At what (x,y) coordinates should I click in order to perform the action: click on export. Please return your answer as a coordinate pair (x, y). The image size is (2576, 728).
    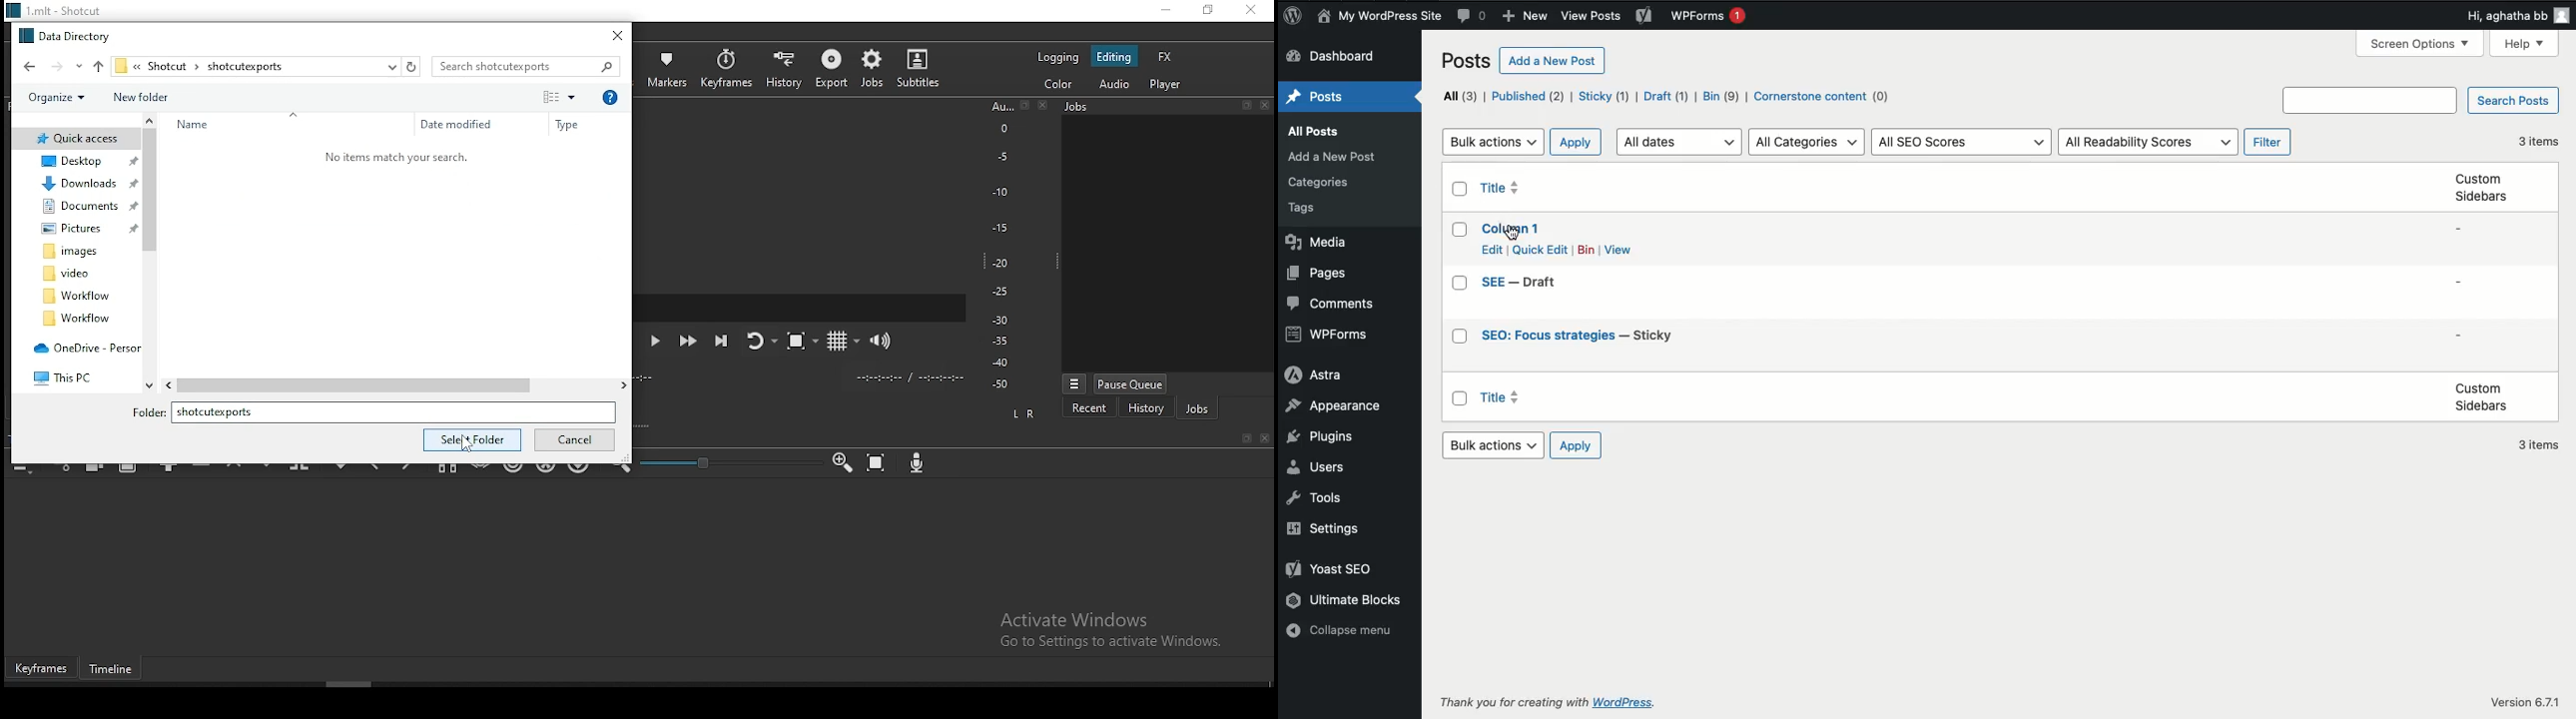
    Looking at the image, I should click on (830, 72).